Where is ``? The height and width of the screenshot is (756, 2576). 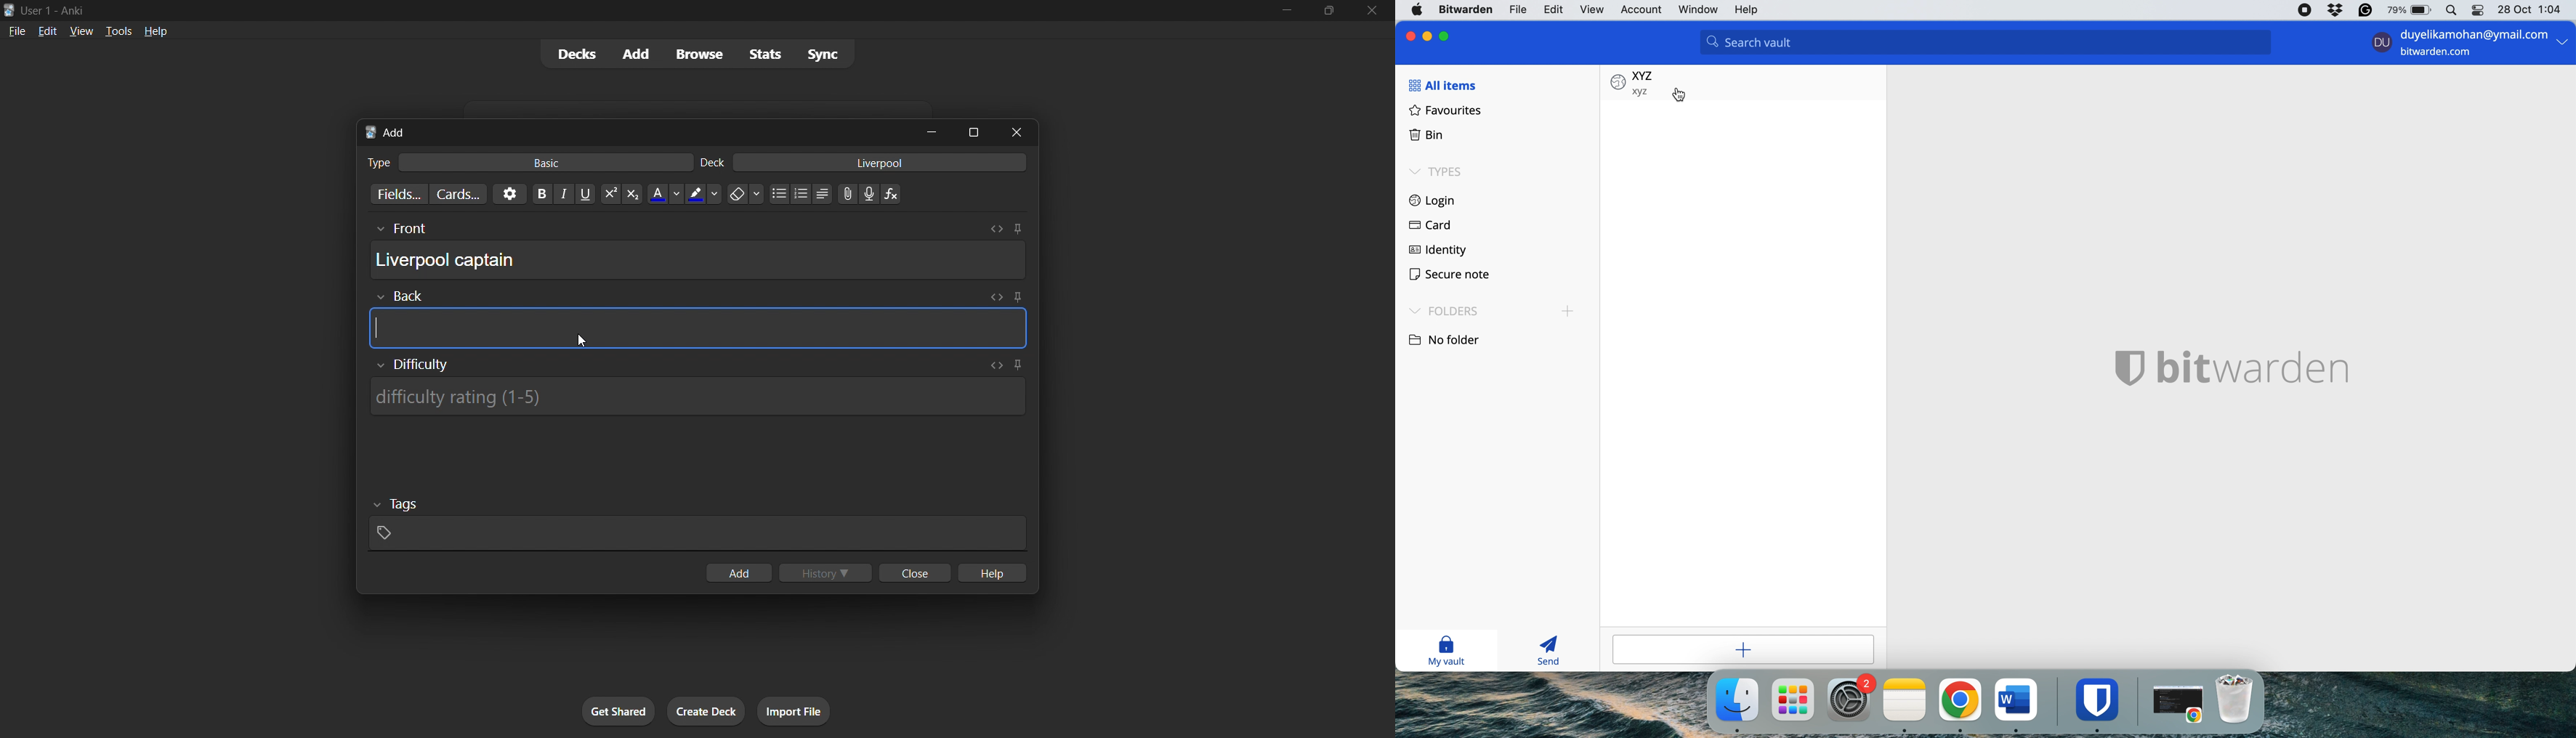
 is located at coordinates (400, 296).